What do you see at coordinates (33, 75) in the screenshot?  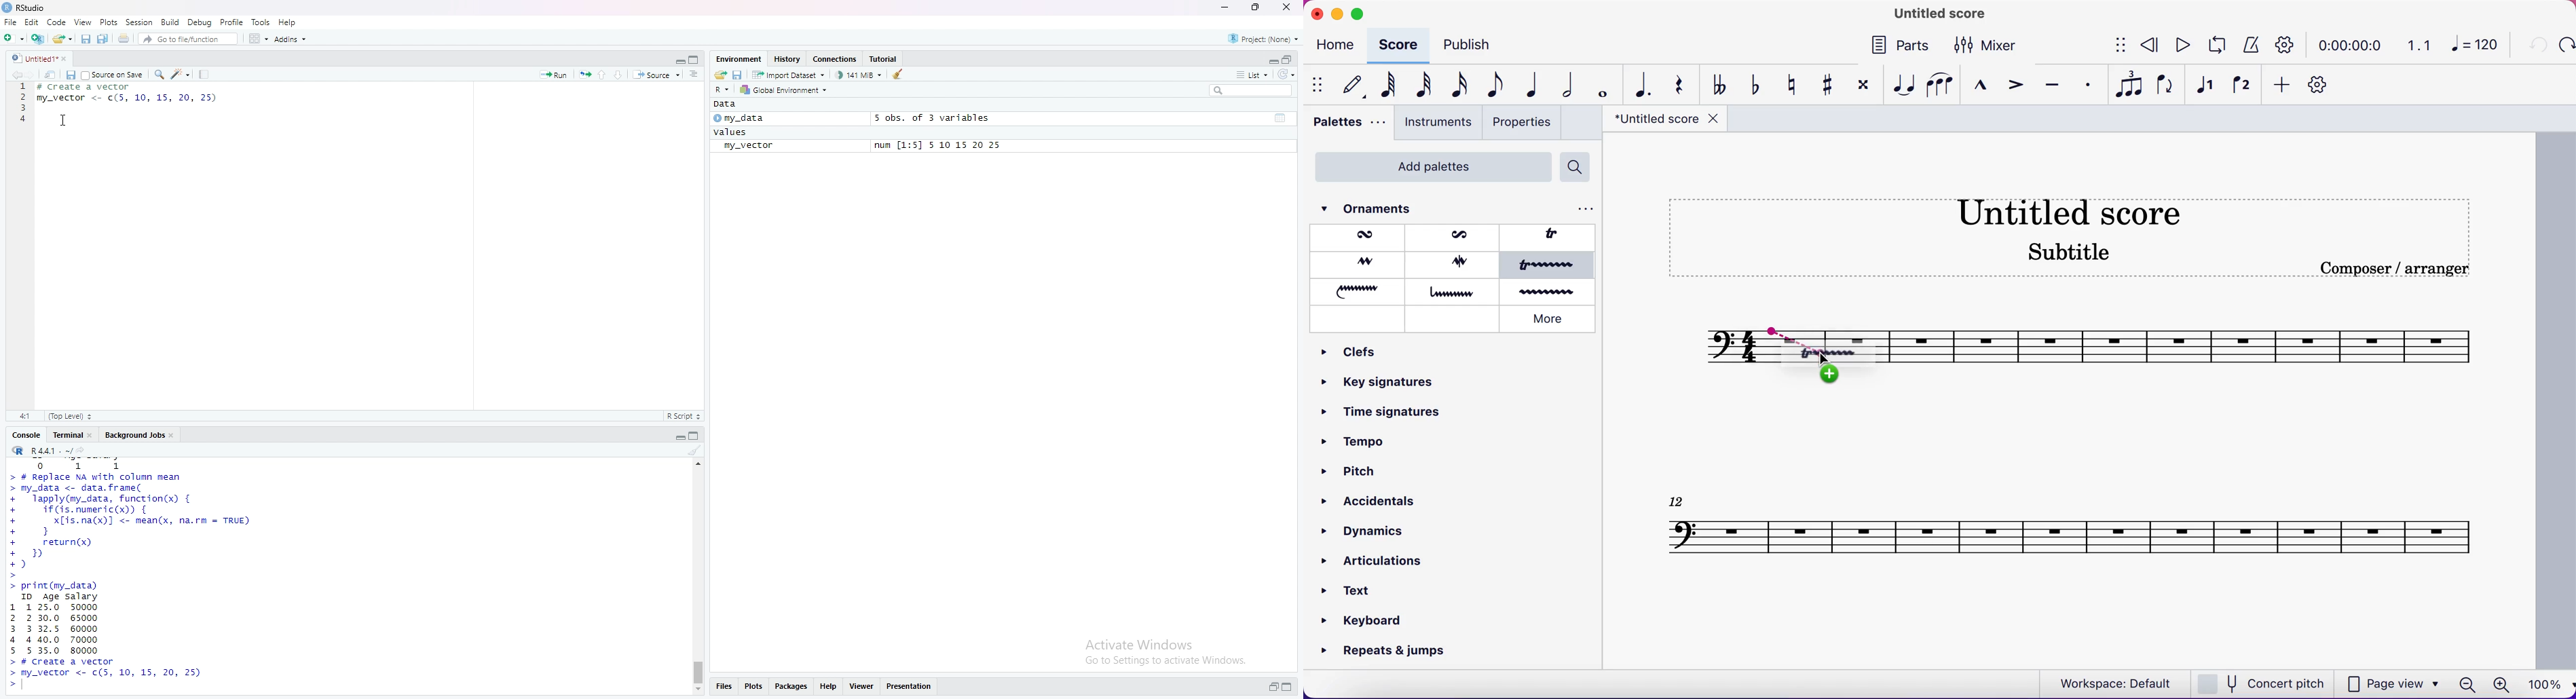 I see `go forward` at bounding box center [33, 75].